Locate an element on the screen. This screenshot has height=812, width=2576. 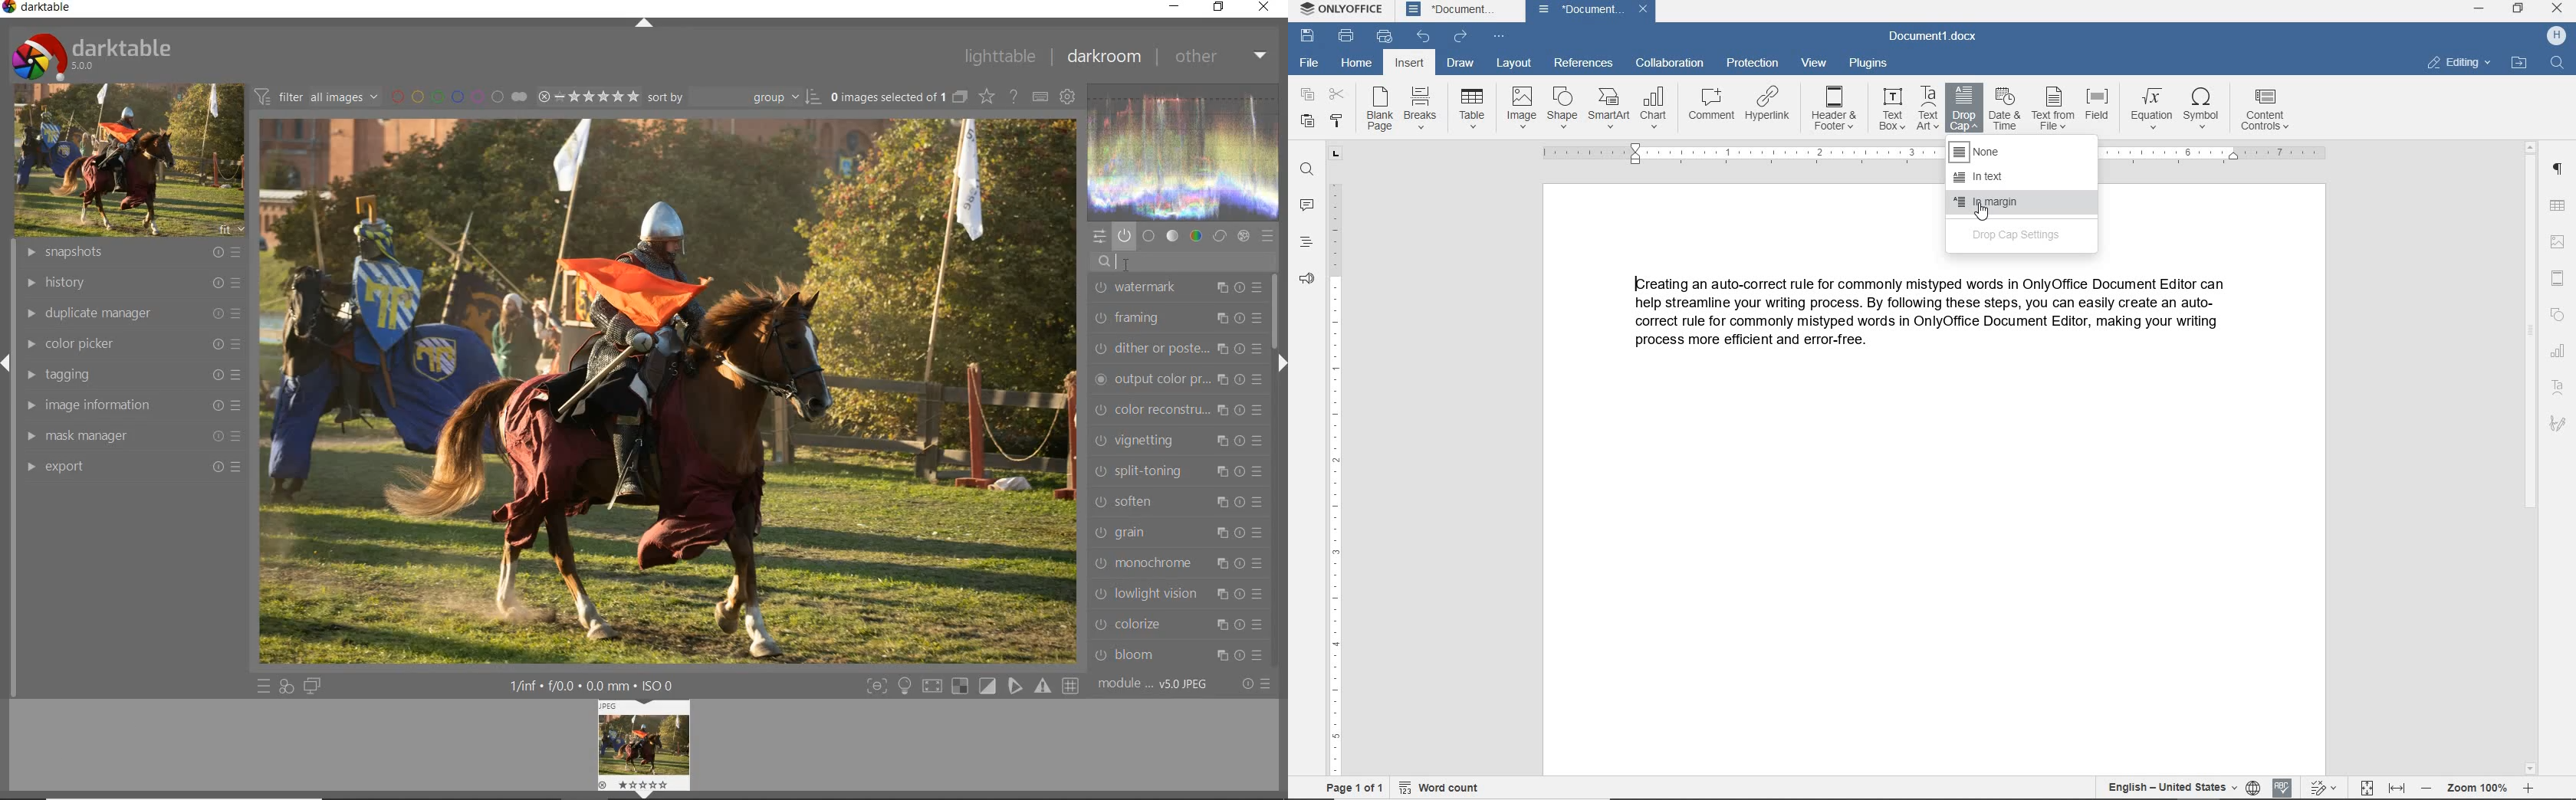
text art is located at coordinates (1927, 109).